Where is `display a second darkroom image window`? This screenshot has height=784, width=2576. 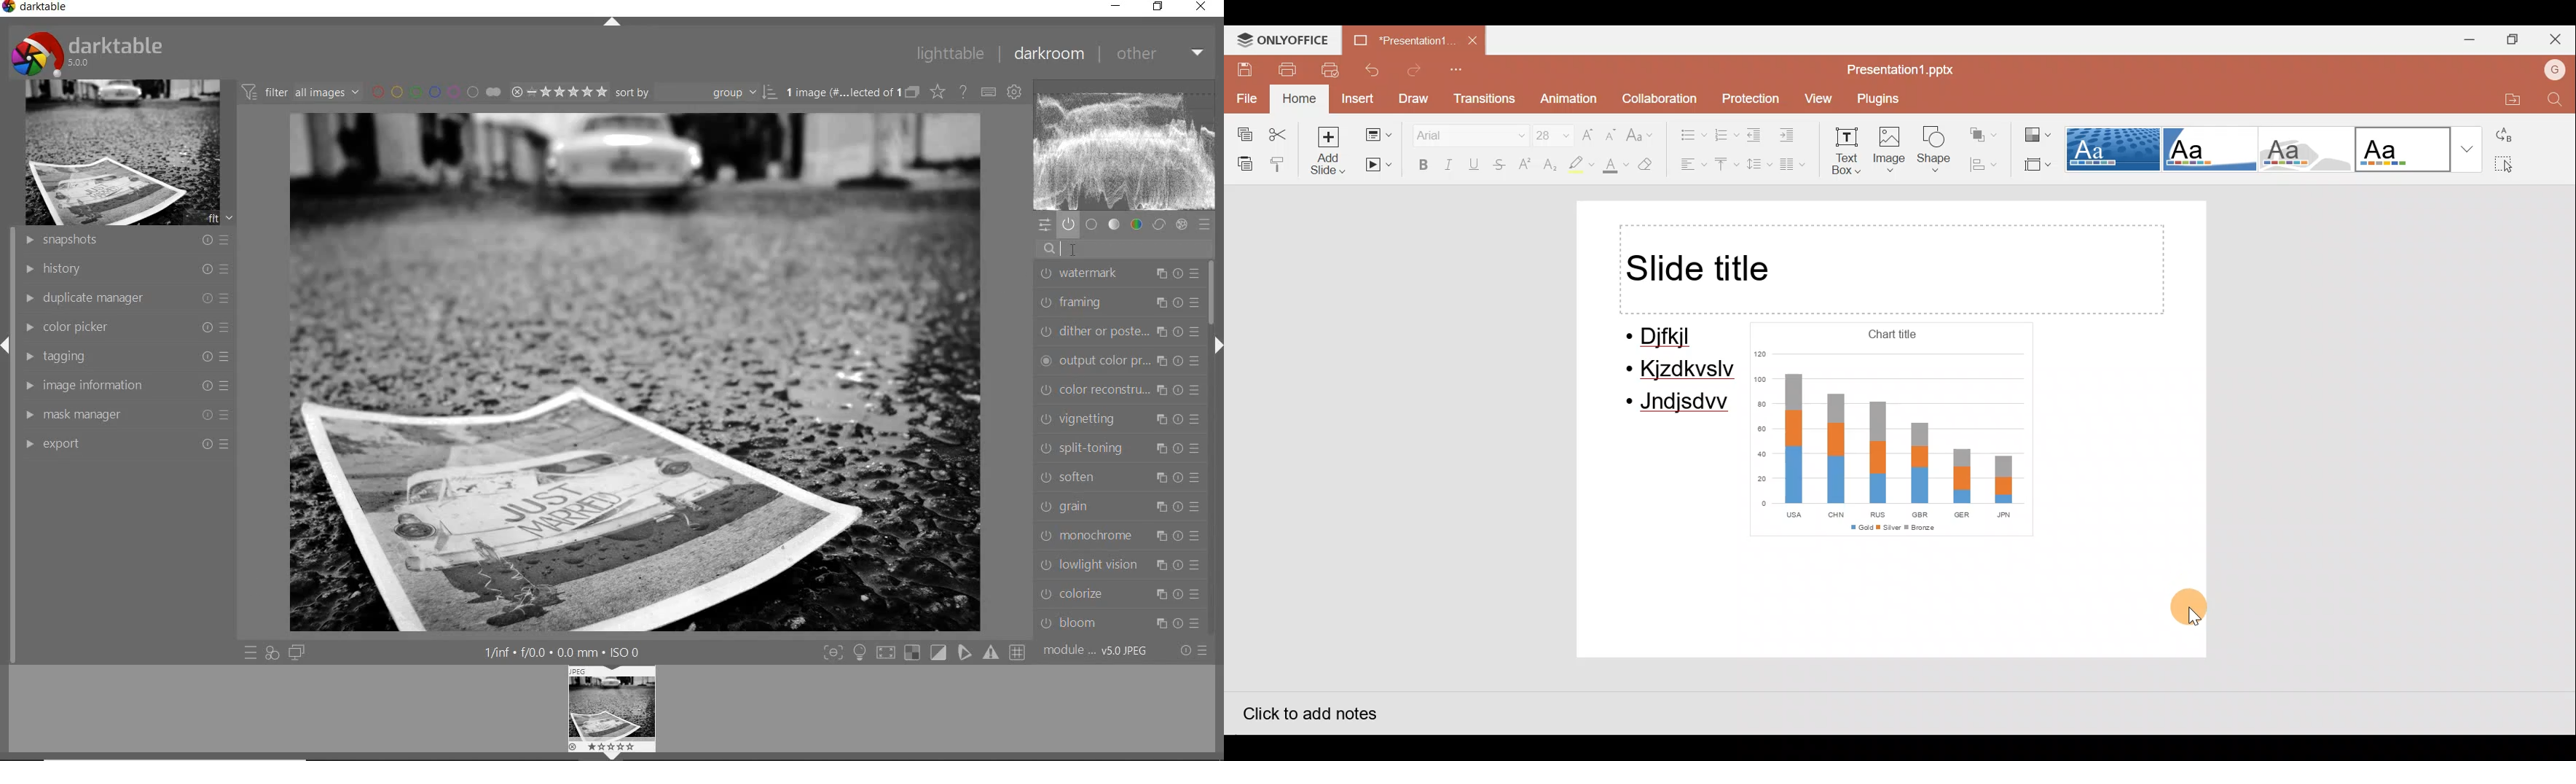 display a second darkroom image window is located at coordinates (296, 652).